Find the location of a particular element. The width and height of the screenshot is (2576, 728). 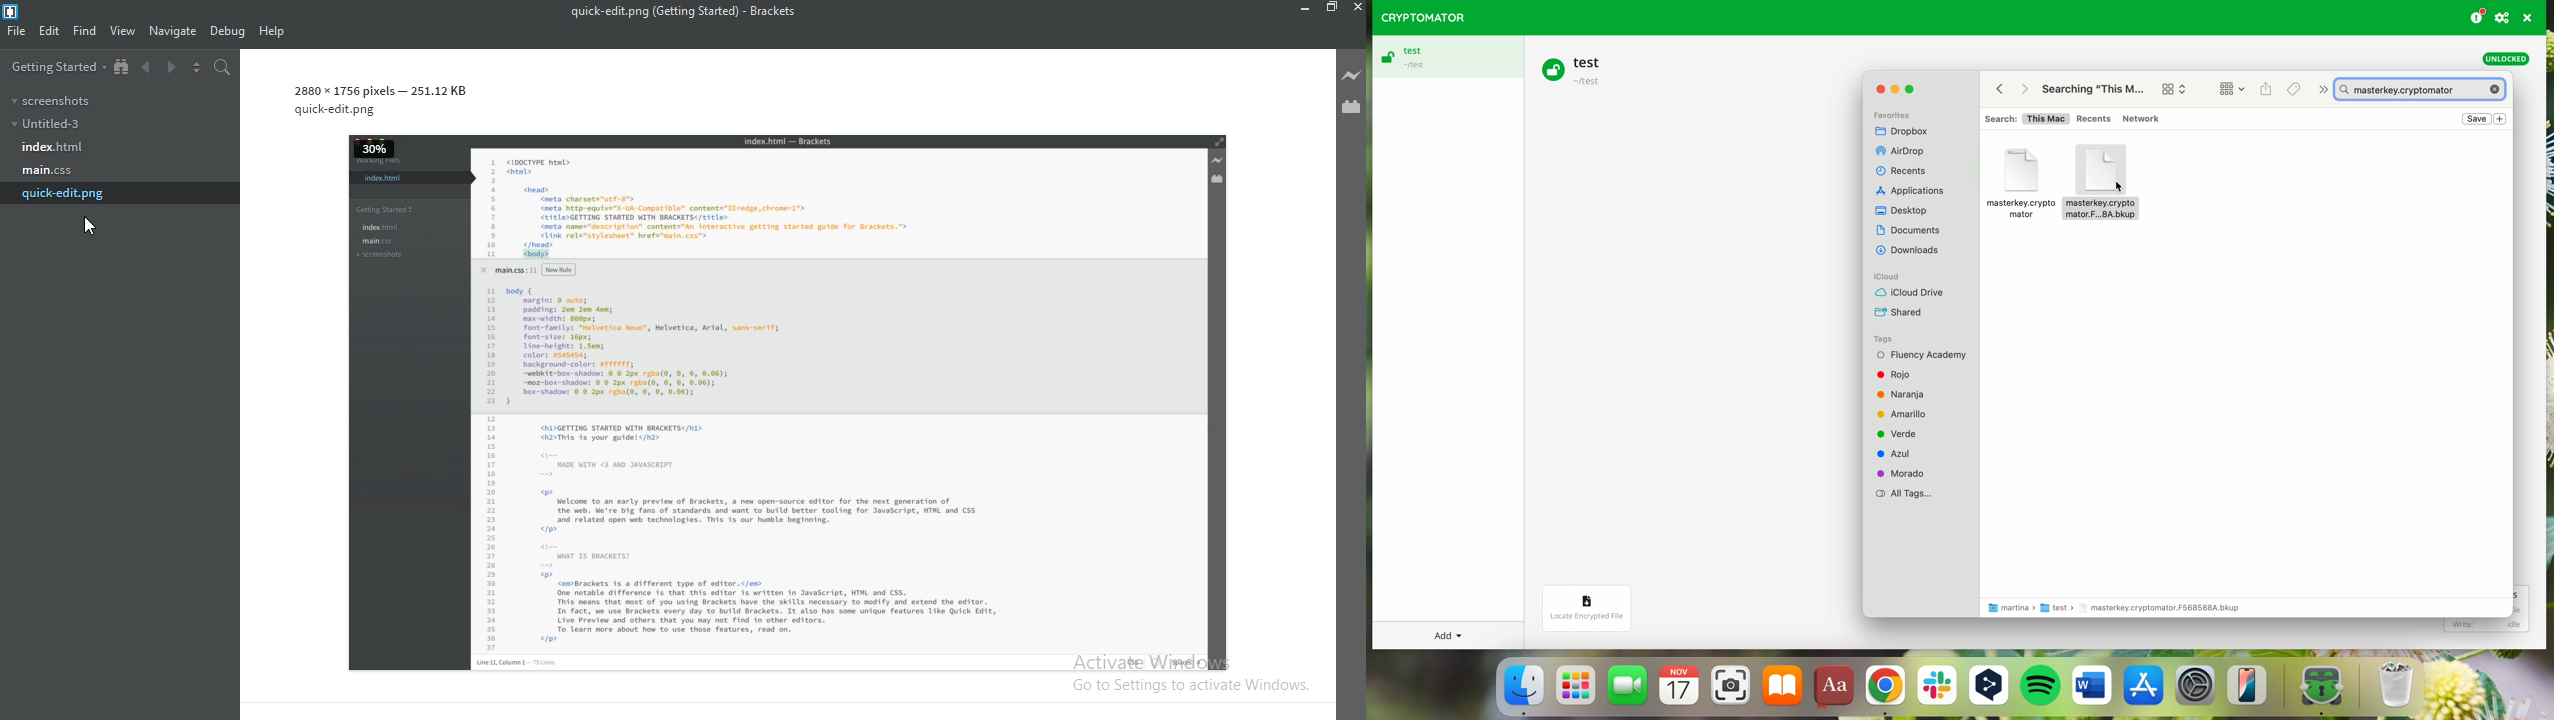

bin is located at coordinates (2384, 686).